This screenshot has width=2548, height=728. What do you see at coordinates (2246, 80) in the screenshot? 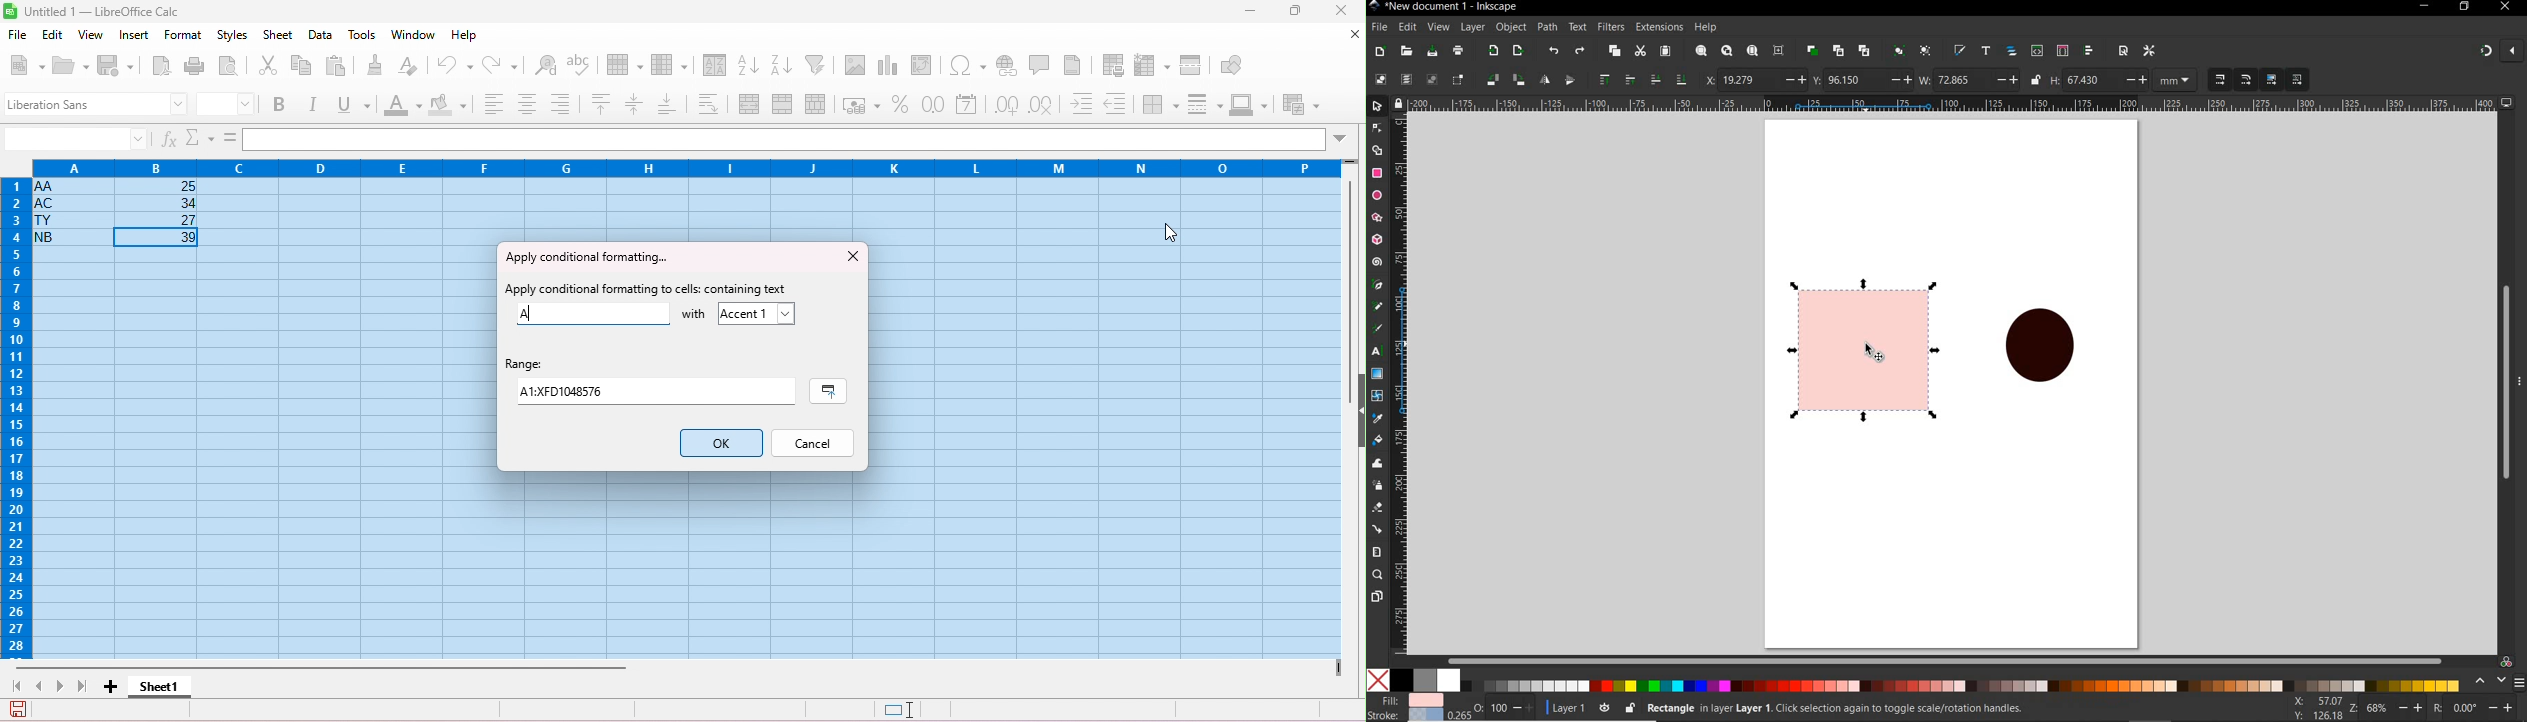
I see `when scaling rectangles` at bounding box center [2246, 80].